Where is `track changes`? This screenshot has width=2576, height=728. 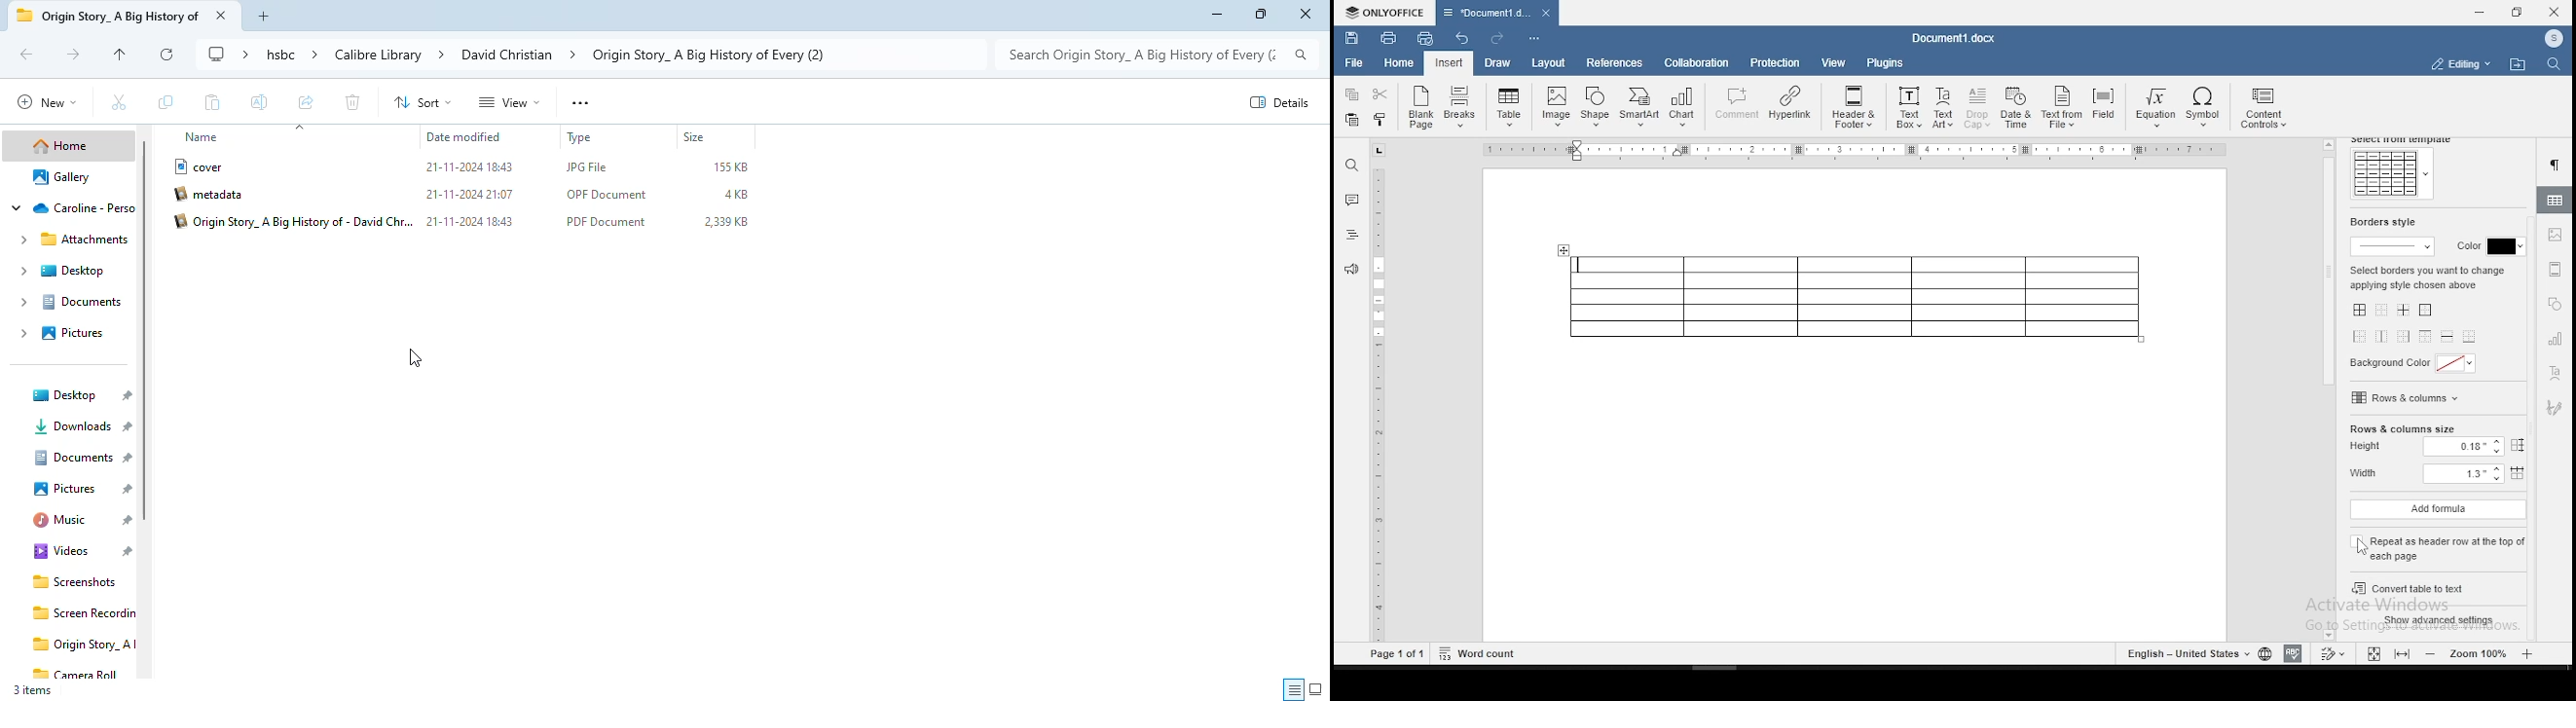 track changes is located at coordinates (2335, 652).